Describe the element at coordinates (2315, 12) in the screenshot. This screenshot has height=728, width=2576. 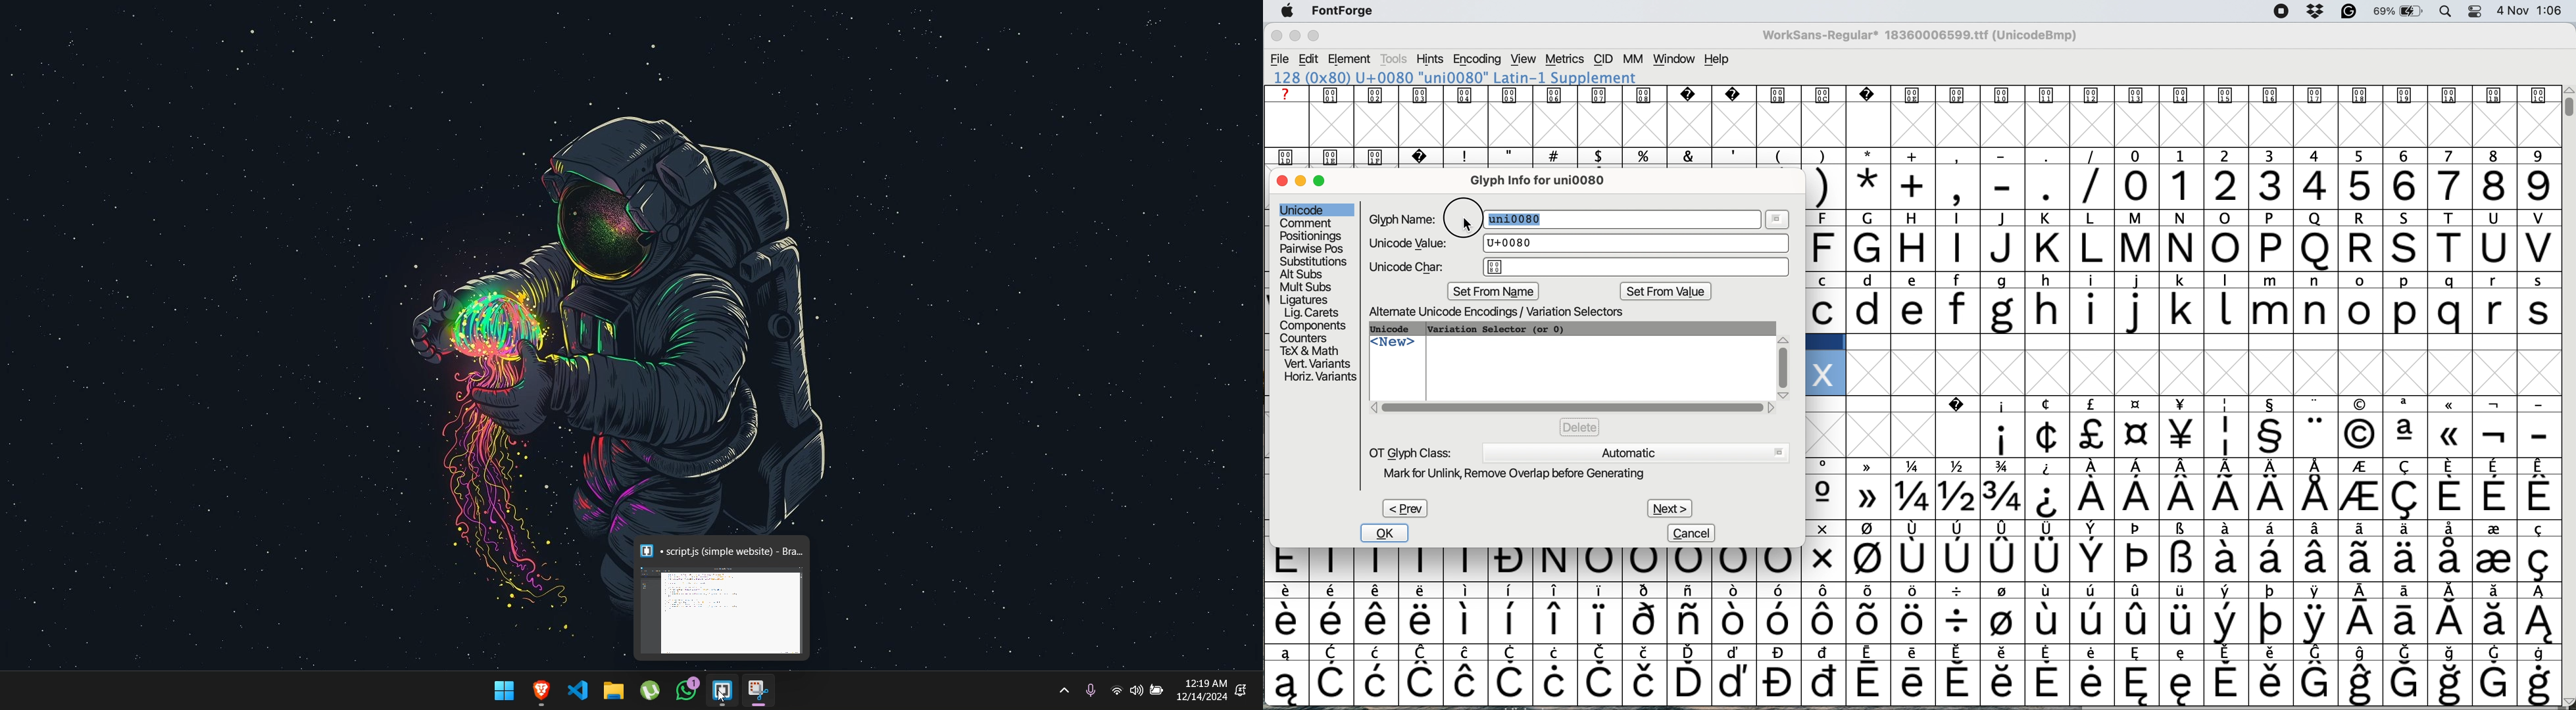
I see `dropbox` at that location.